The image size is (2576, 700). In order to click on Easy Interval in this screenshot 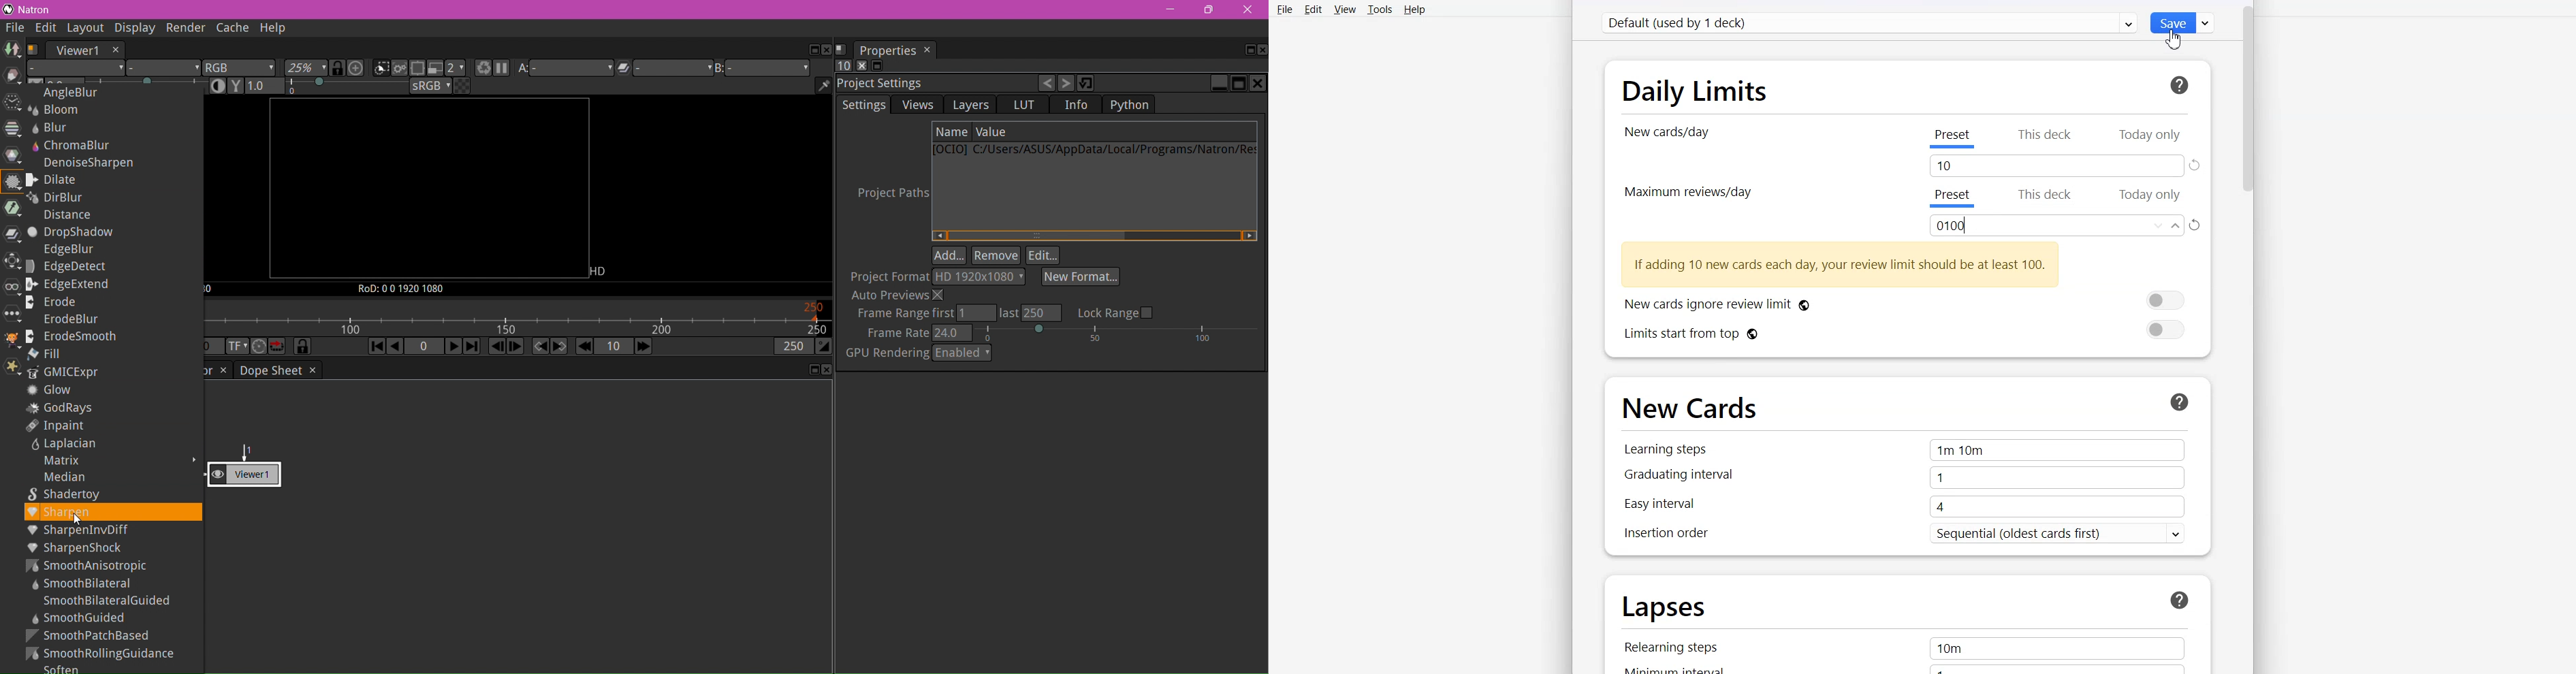, I will do `click(1901, 509)`.